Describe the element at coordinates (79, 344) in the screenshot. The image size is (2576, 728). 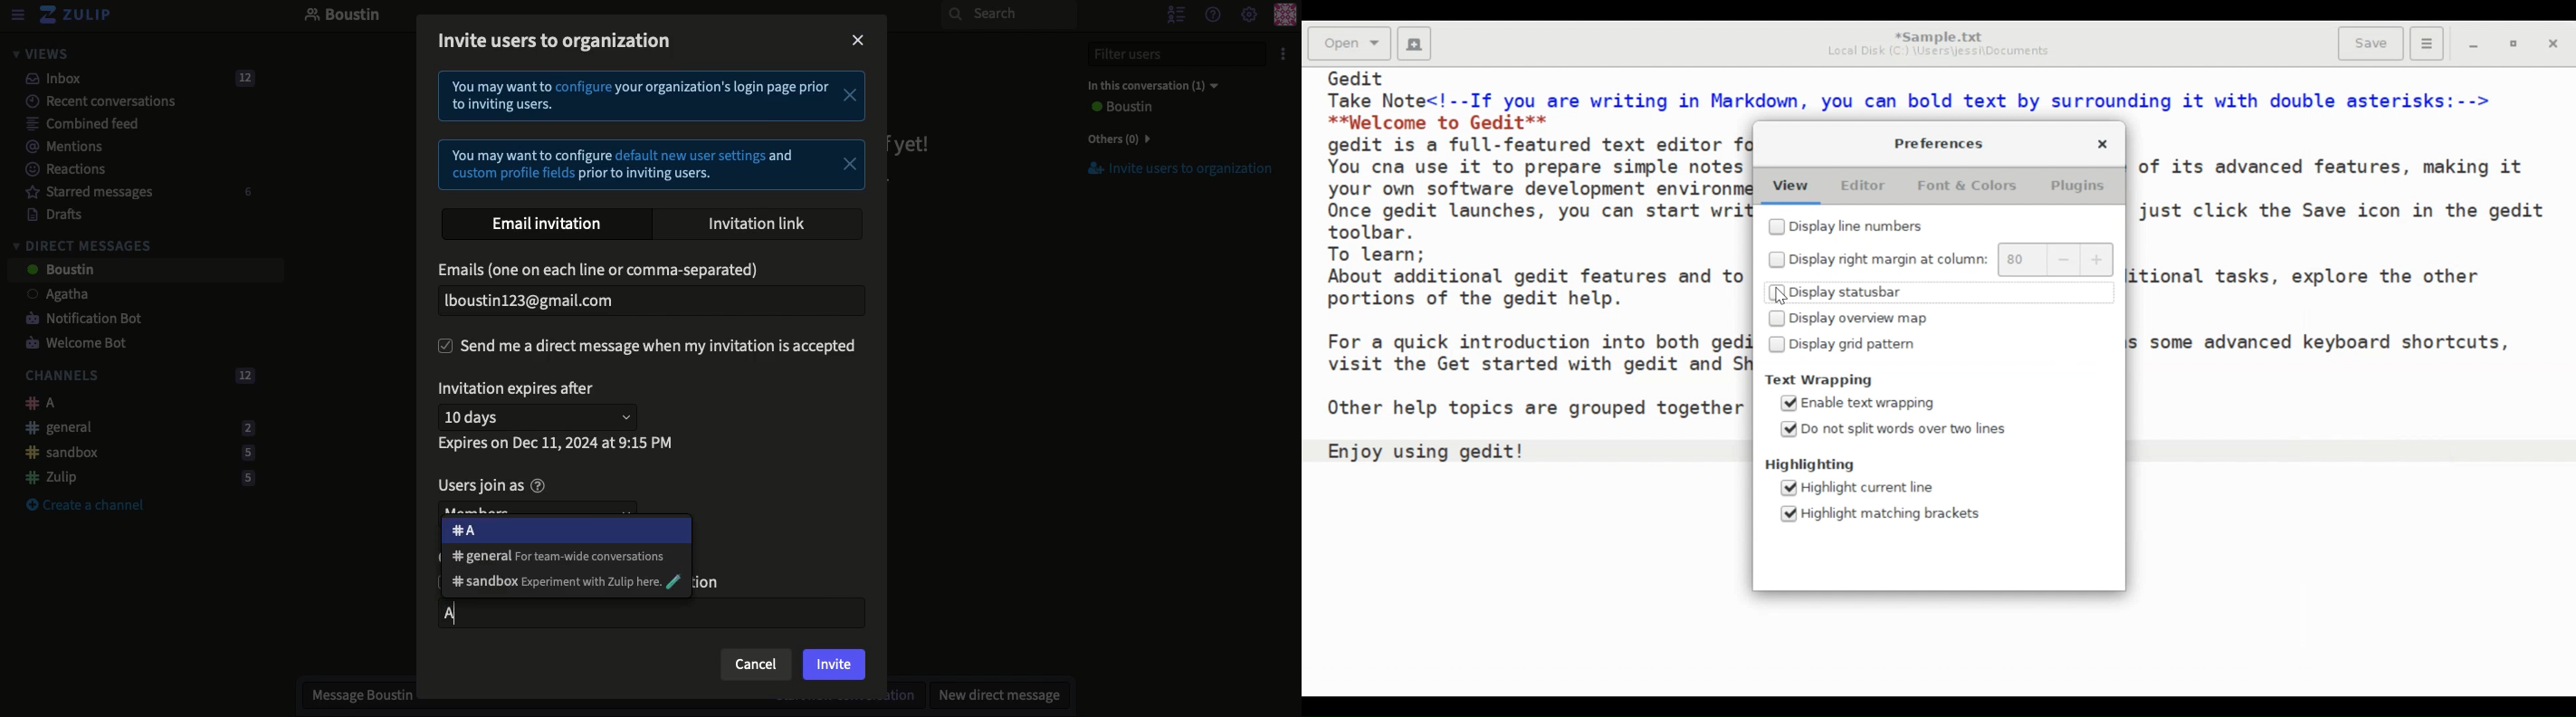
I see `Welcome bot` at that location.